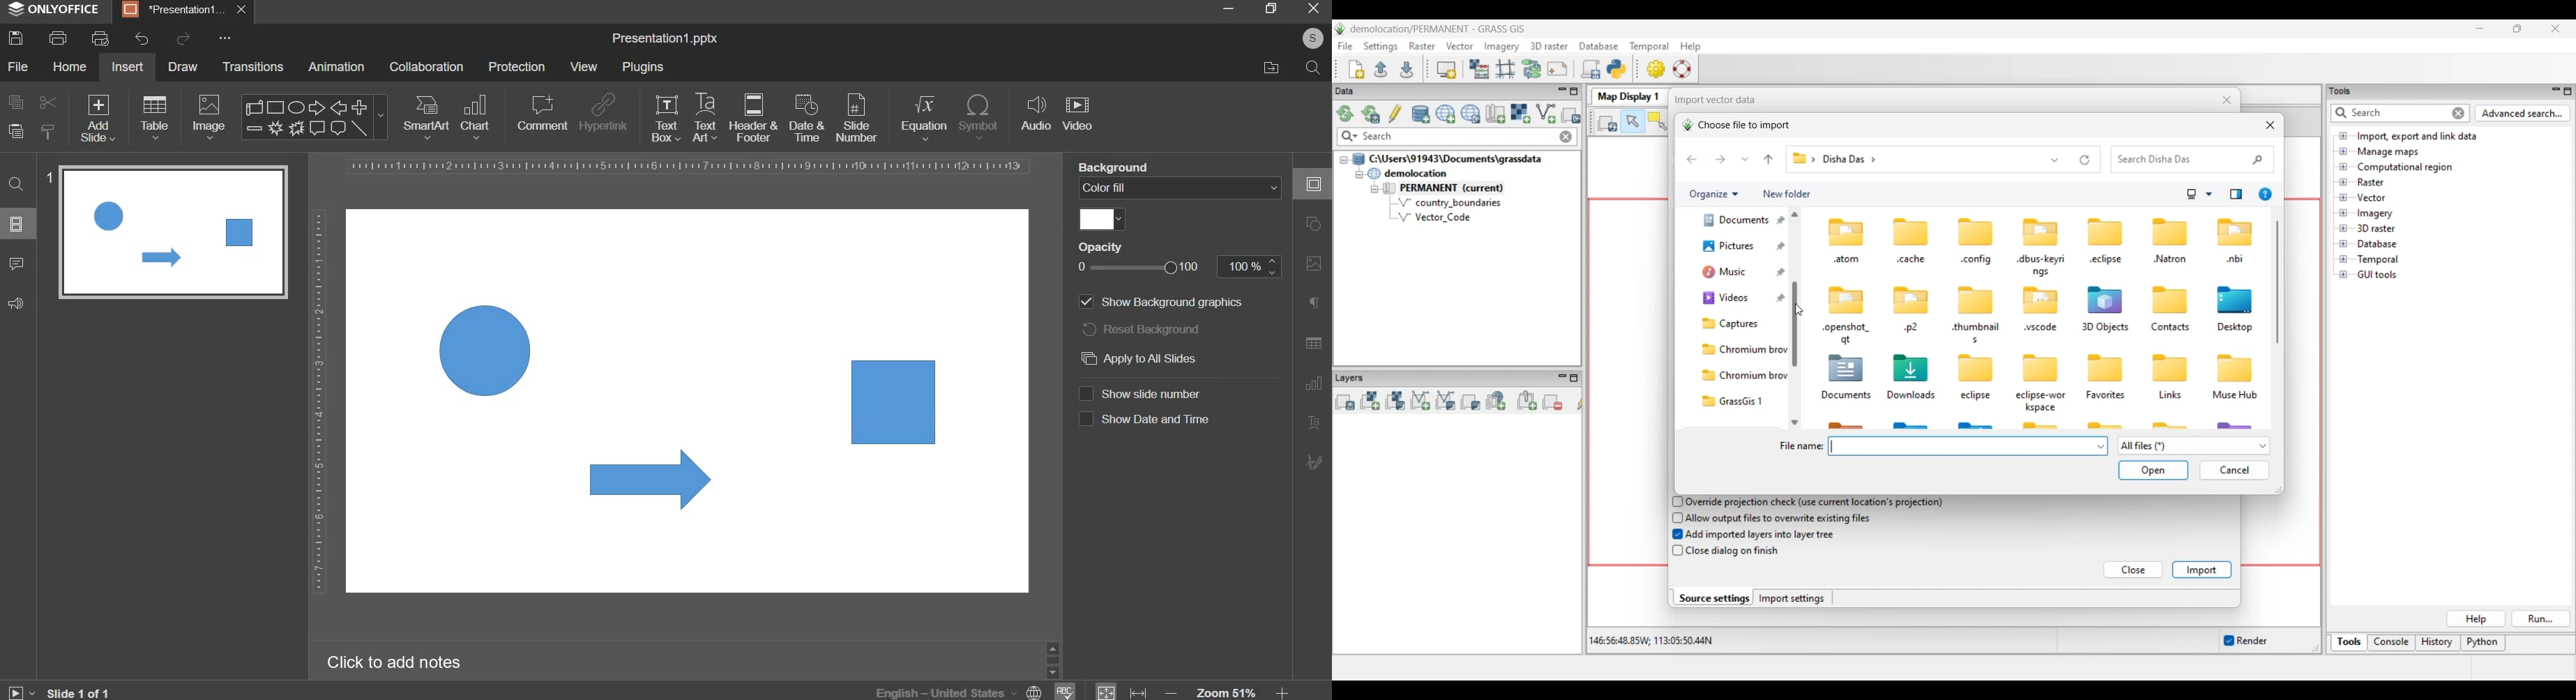  Describe the element at coordinates (47, 101) in the screenshot. I see `cut` at that location.